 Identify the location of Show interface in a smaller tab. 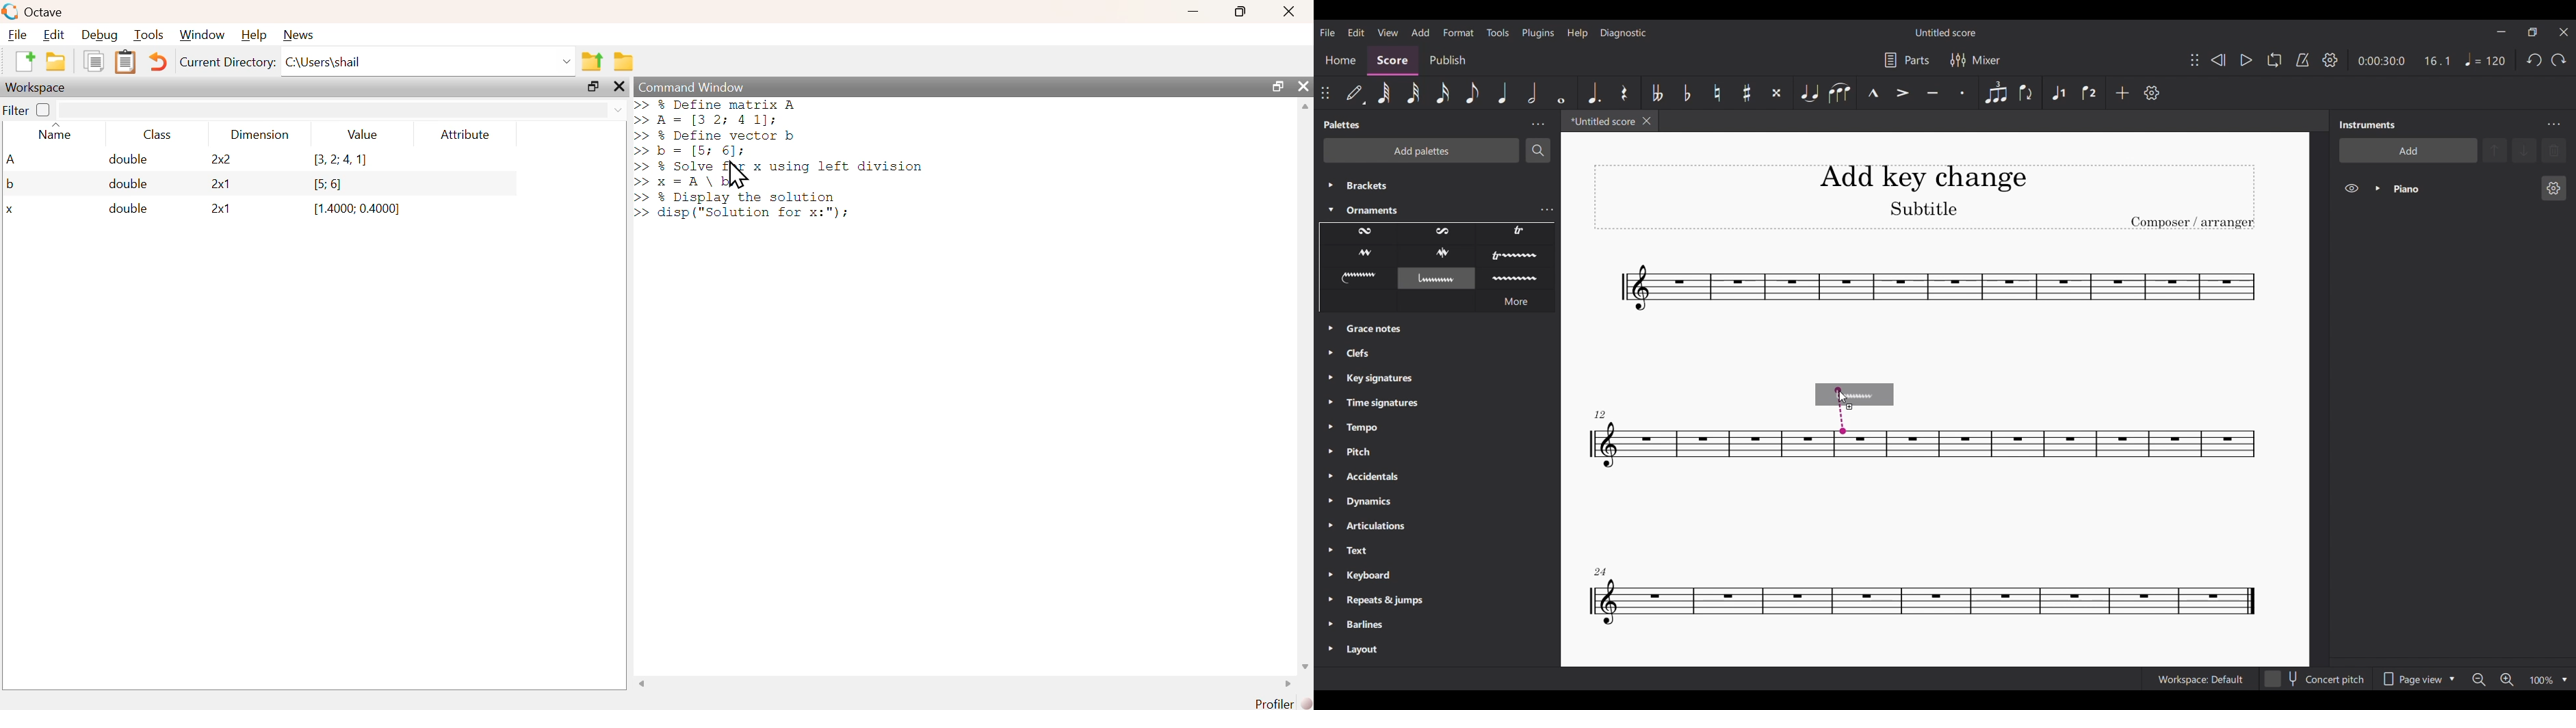
(2533, 32).